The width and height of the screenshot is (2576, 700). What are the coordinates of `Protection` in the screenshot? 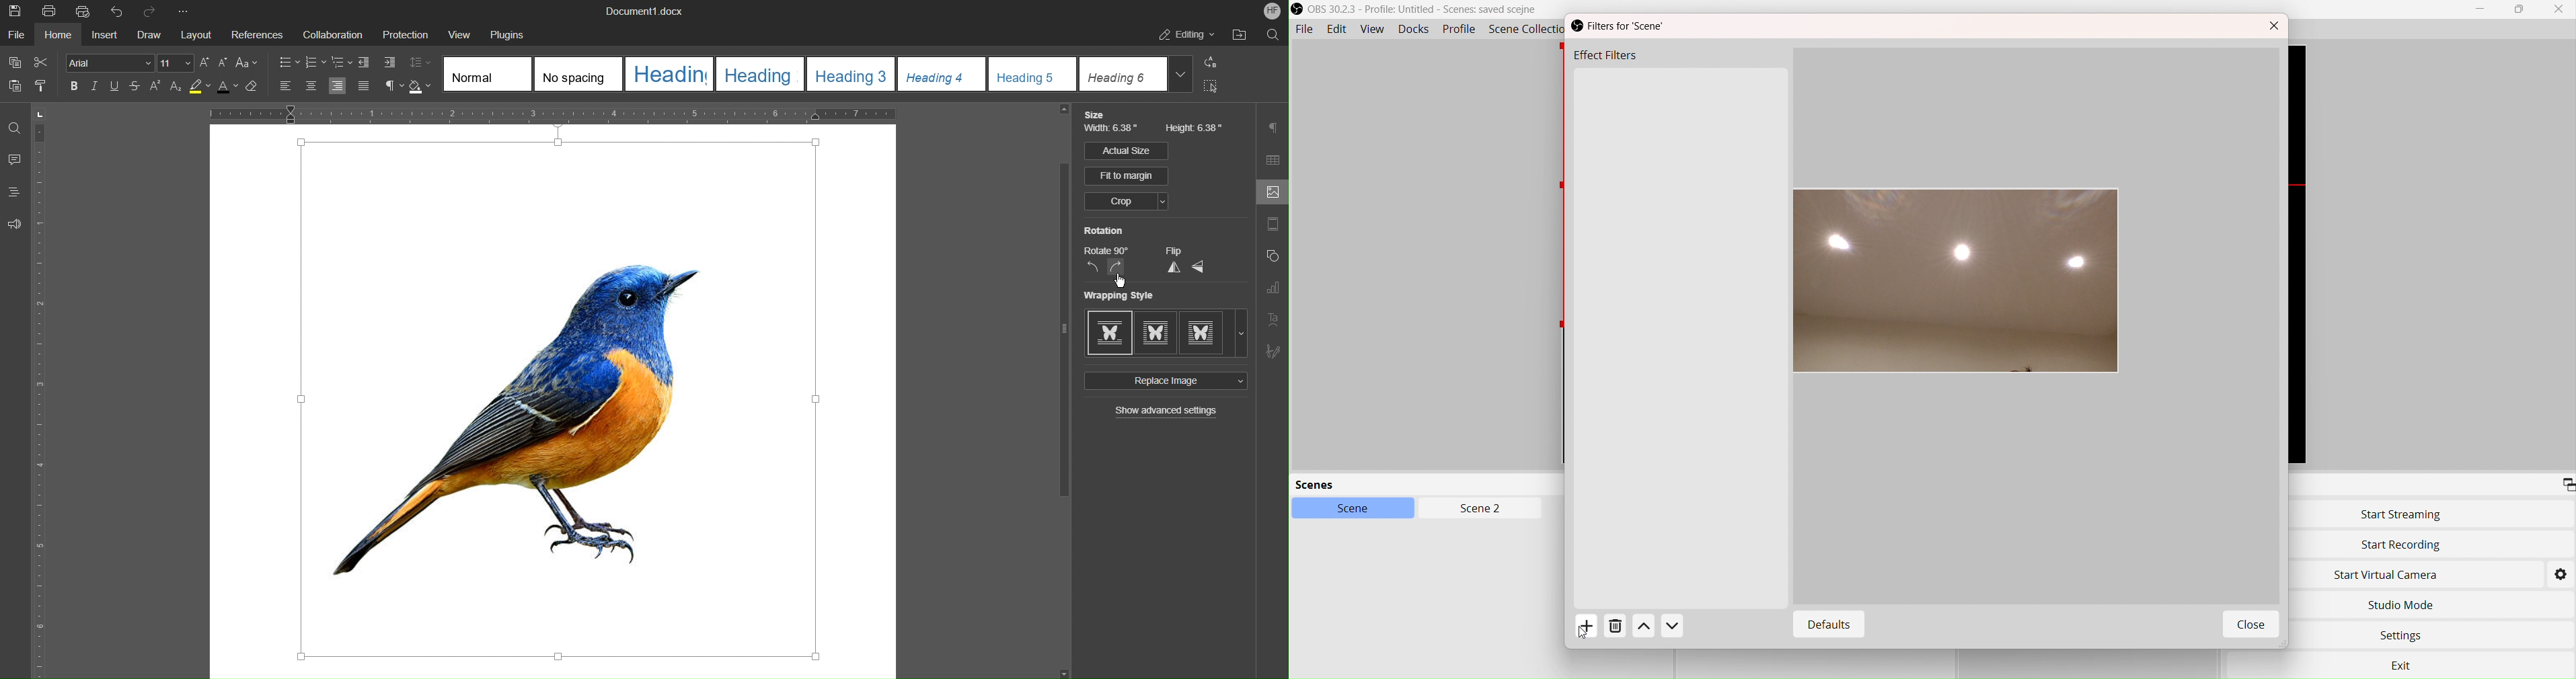 It's located at (399, 32).